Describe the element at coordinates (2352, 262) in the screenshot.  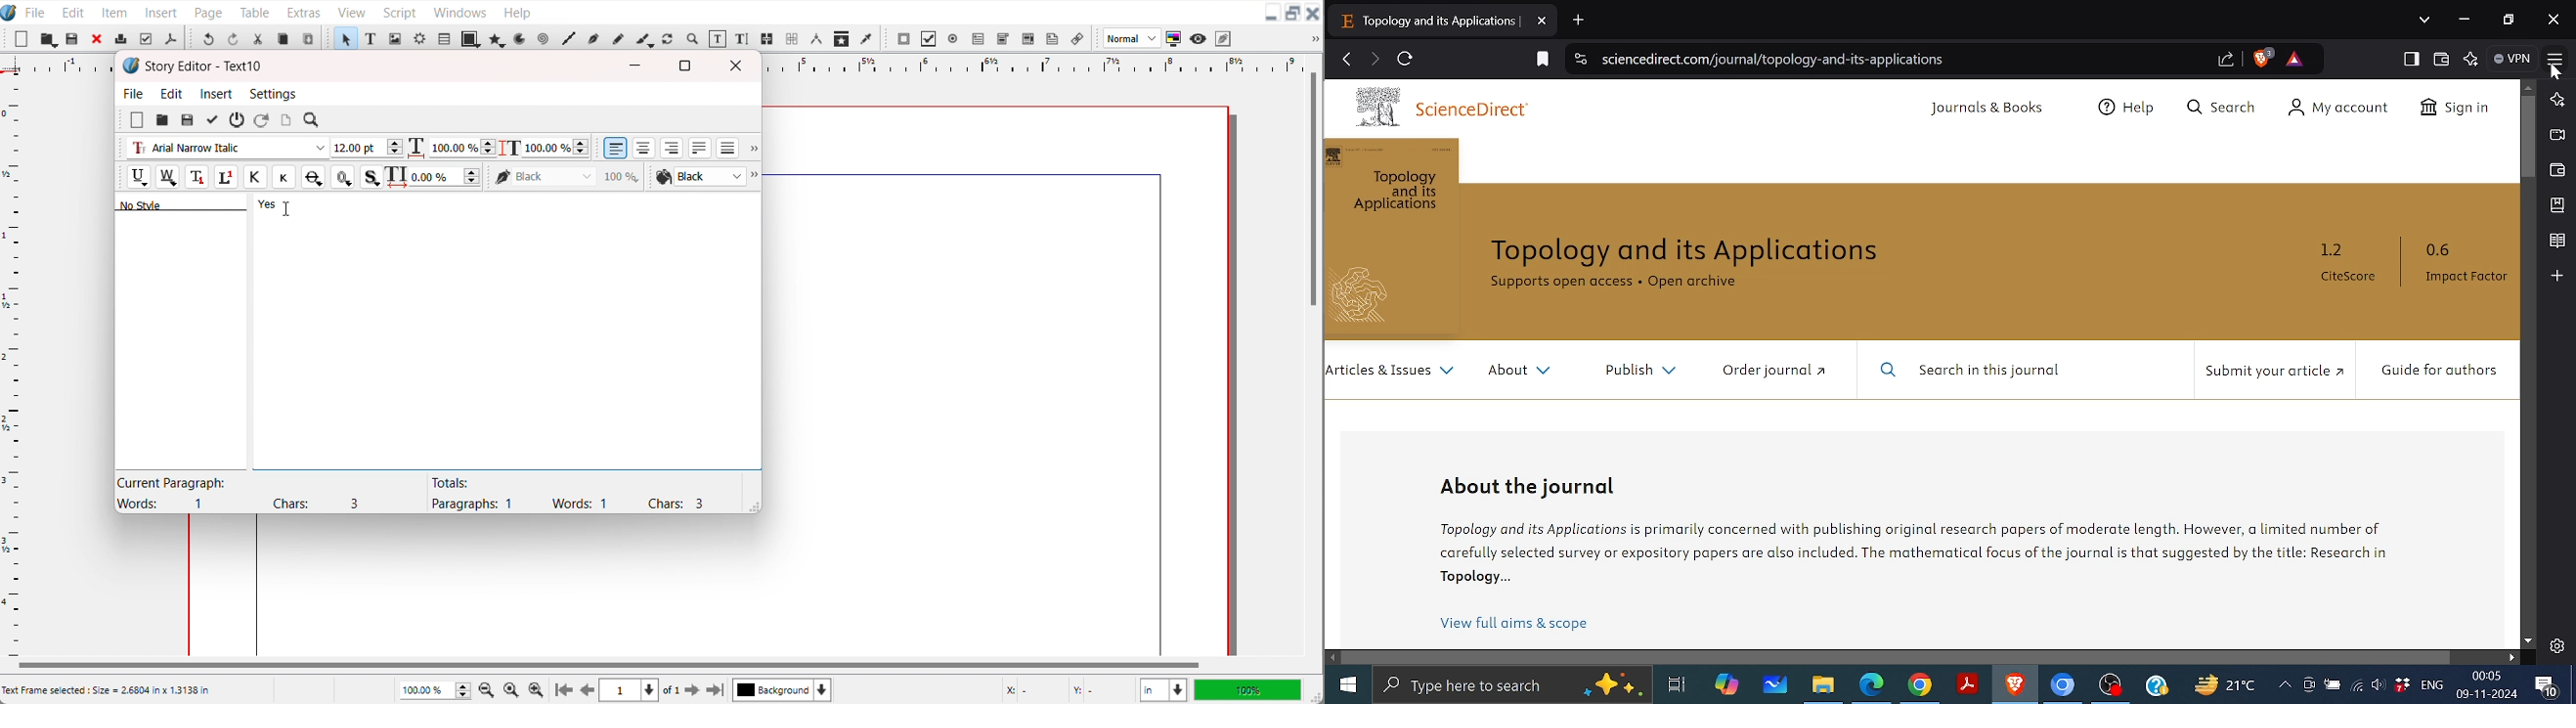
I see `1.2 CiteScore` at that location.